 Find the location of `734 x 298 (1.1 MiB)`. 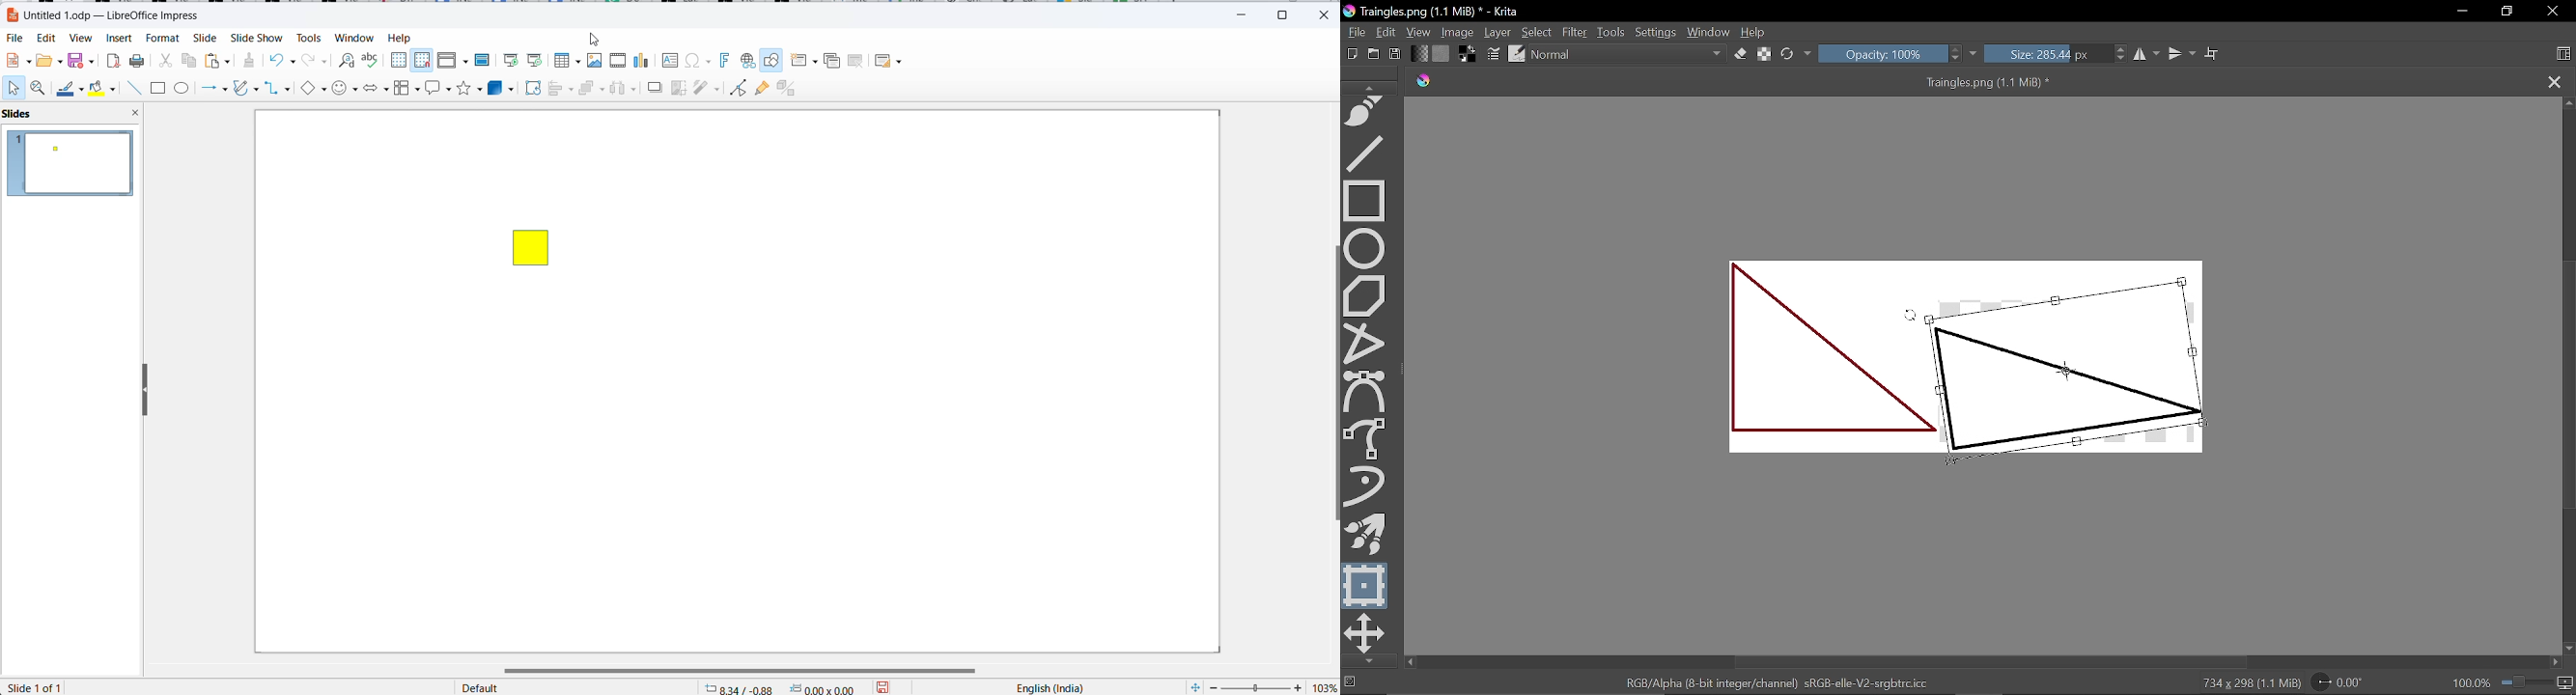

734 x 298 (1.1 MiB) is located at coordinates (2246, 683).